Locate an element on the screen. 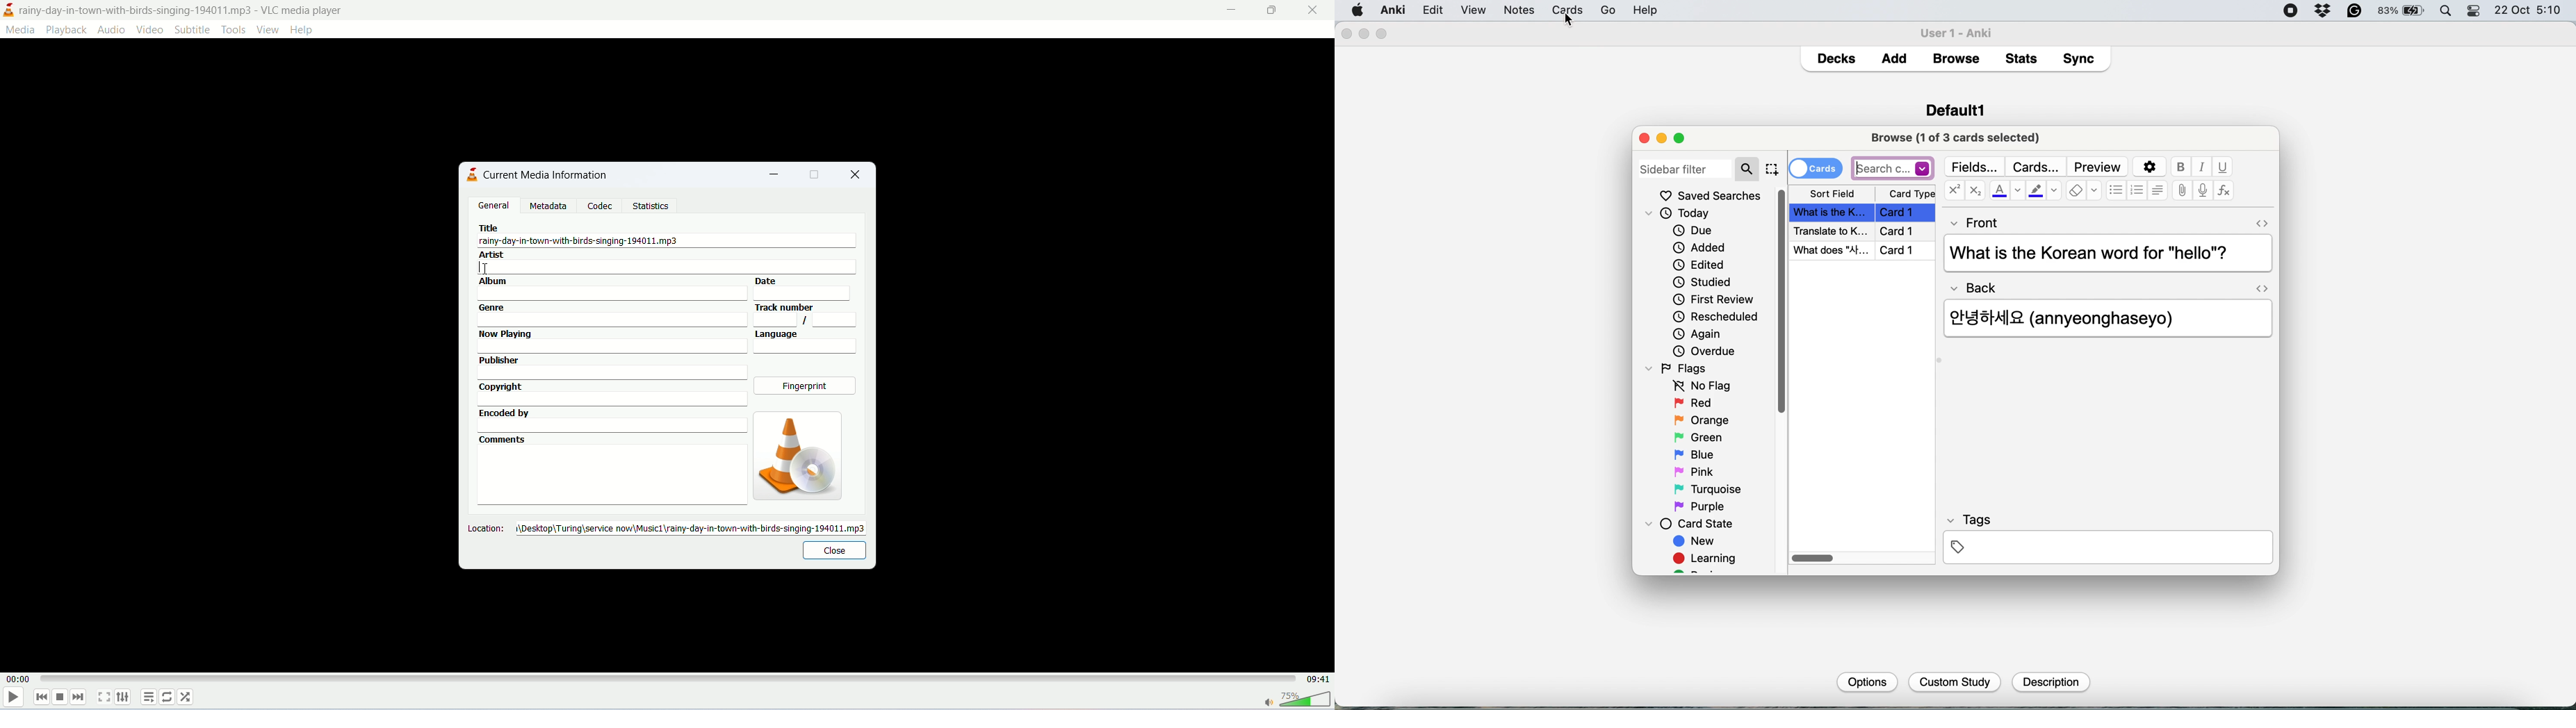  erase is located at coordinates (2084, 191).